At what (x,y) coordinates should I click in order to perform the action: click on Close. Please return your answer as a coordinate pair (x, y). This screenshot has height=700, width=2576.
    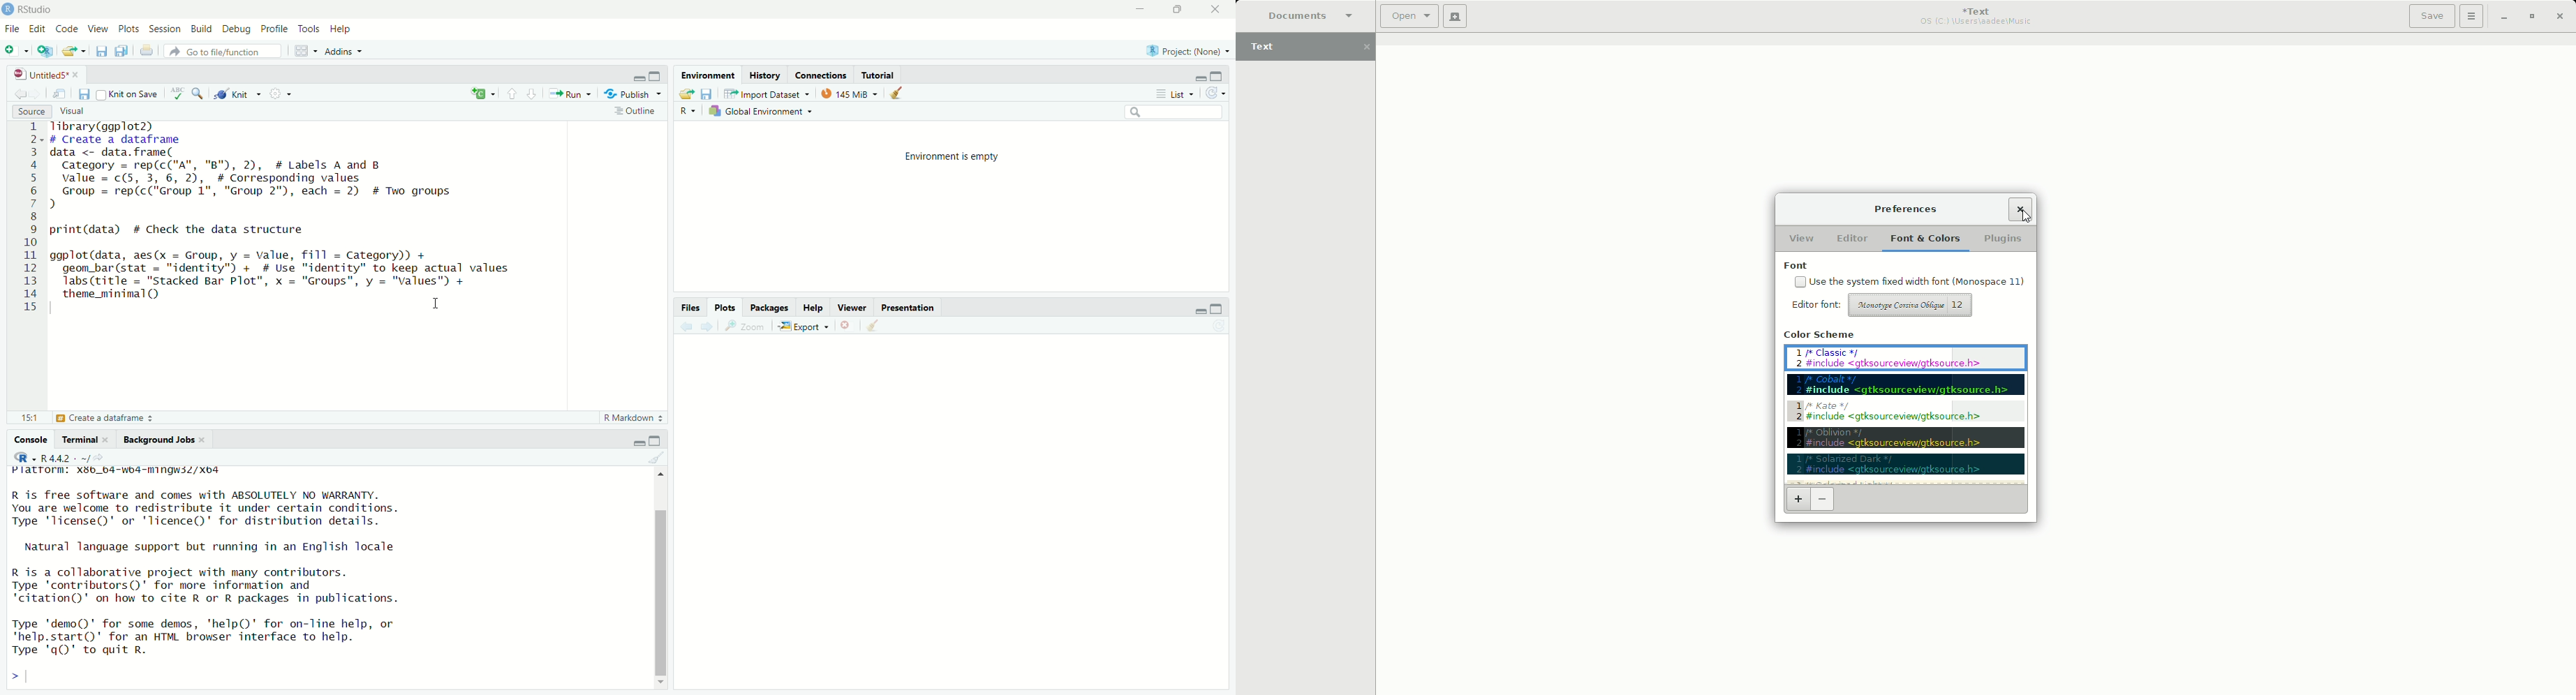
    Looking at the image, I should click on (848, 326).